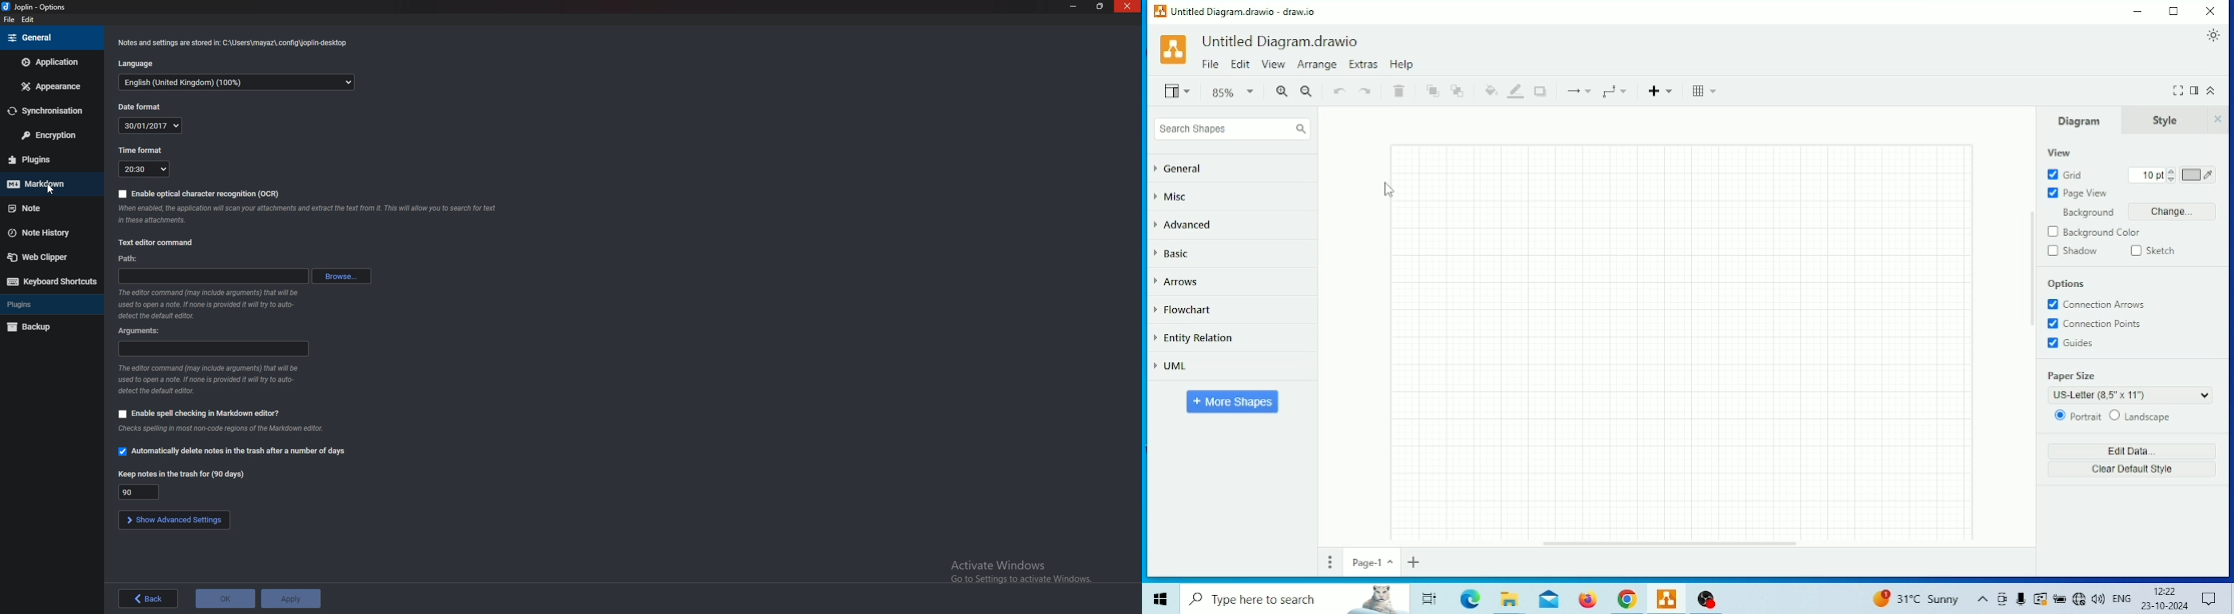  I want to click on Guides, so click(2070, 343).